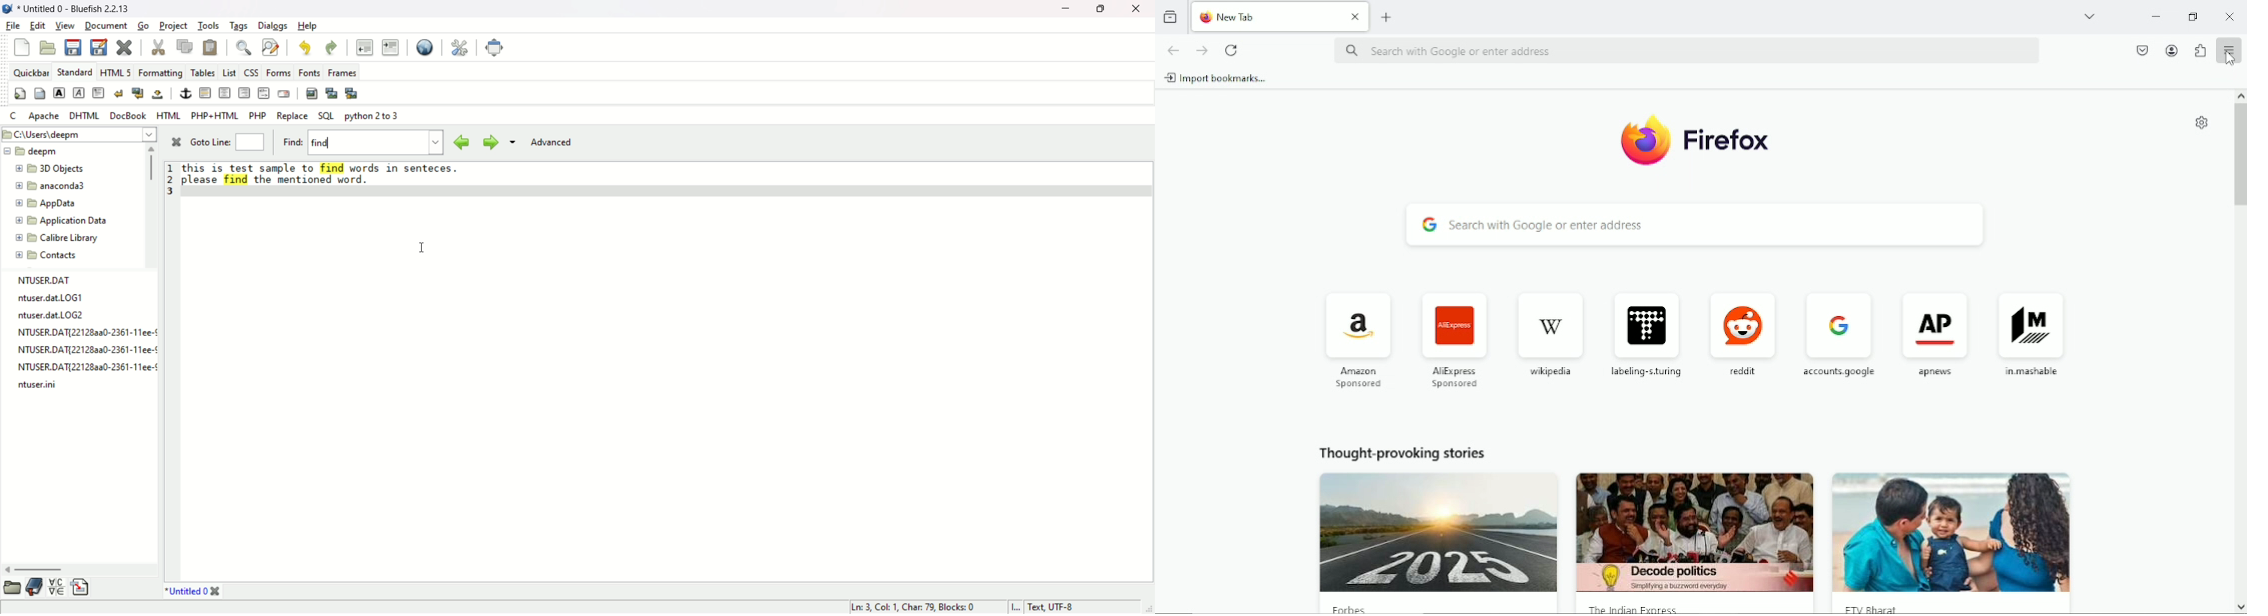 This screenshot has width=2268, height=616. I want to click on AliExpress, so click(1454, 338).